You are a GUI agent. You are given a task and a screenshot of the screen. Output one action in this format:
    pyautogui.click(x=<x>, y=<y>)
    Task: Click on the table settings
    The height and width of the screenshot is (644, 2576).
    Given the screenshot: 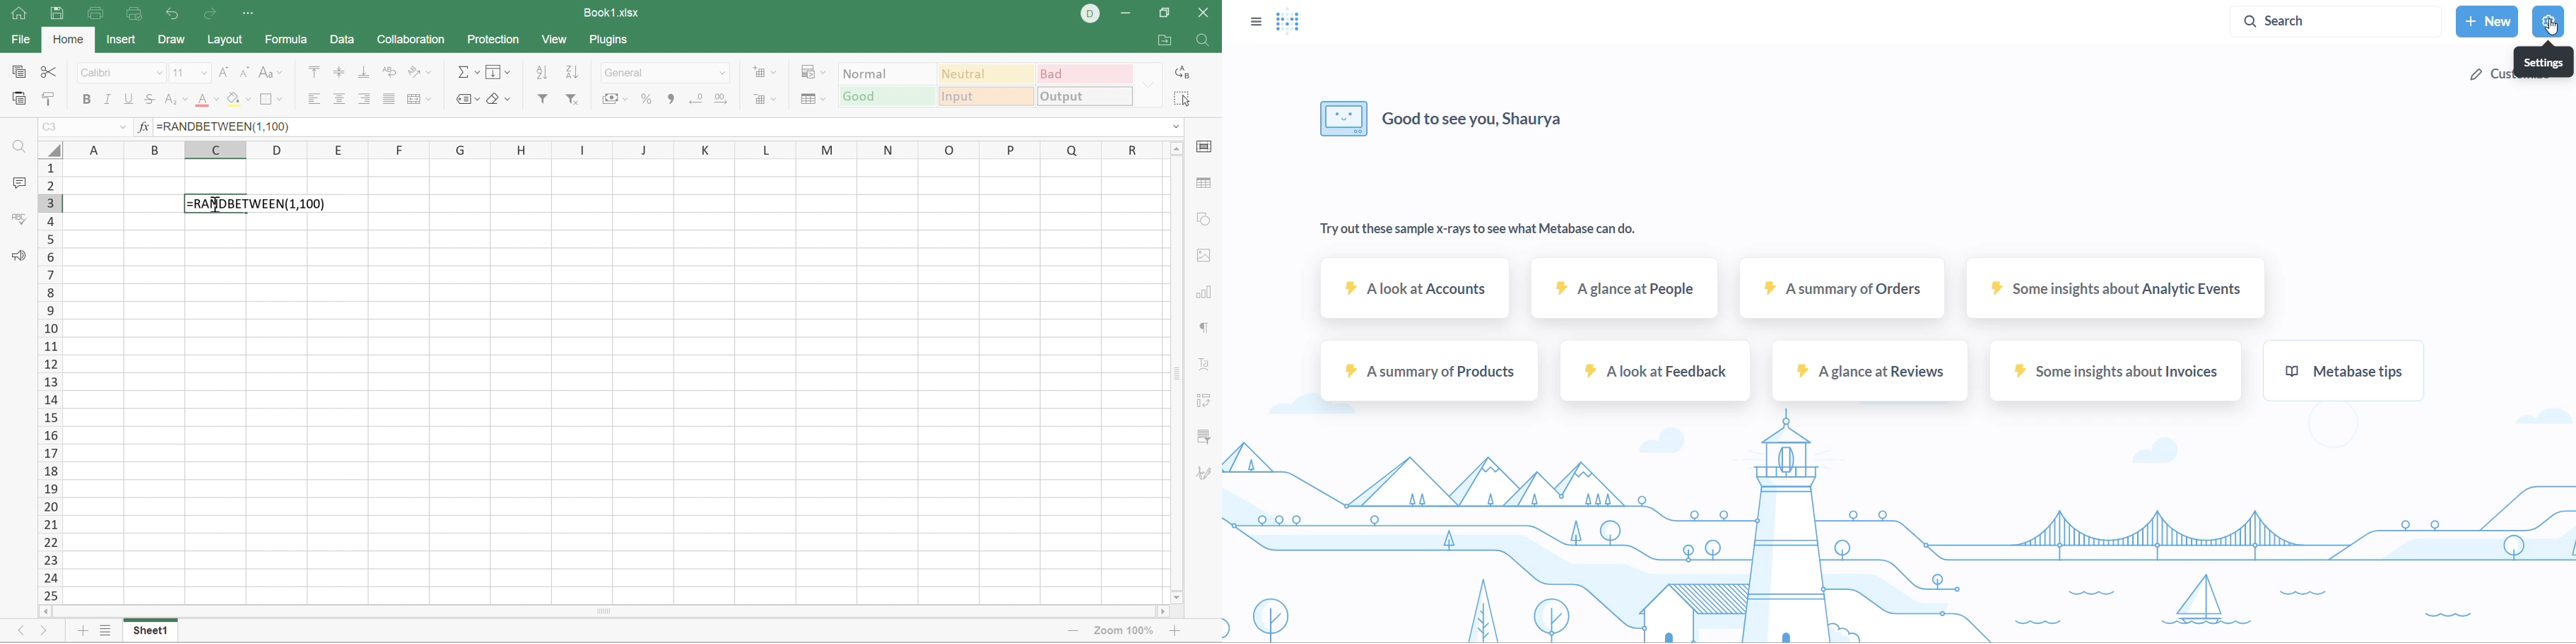 What is the action you would take?
    pyautogui.click(x=1205, y=183)
    